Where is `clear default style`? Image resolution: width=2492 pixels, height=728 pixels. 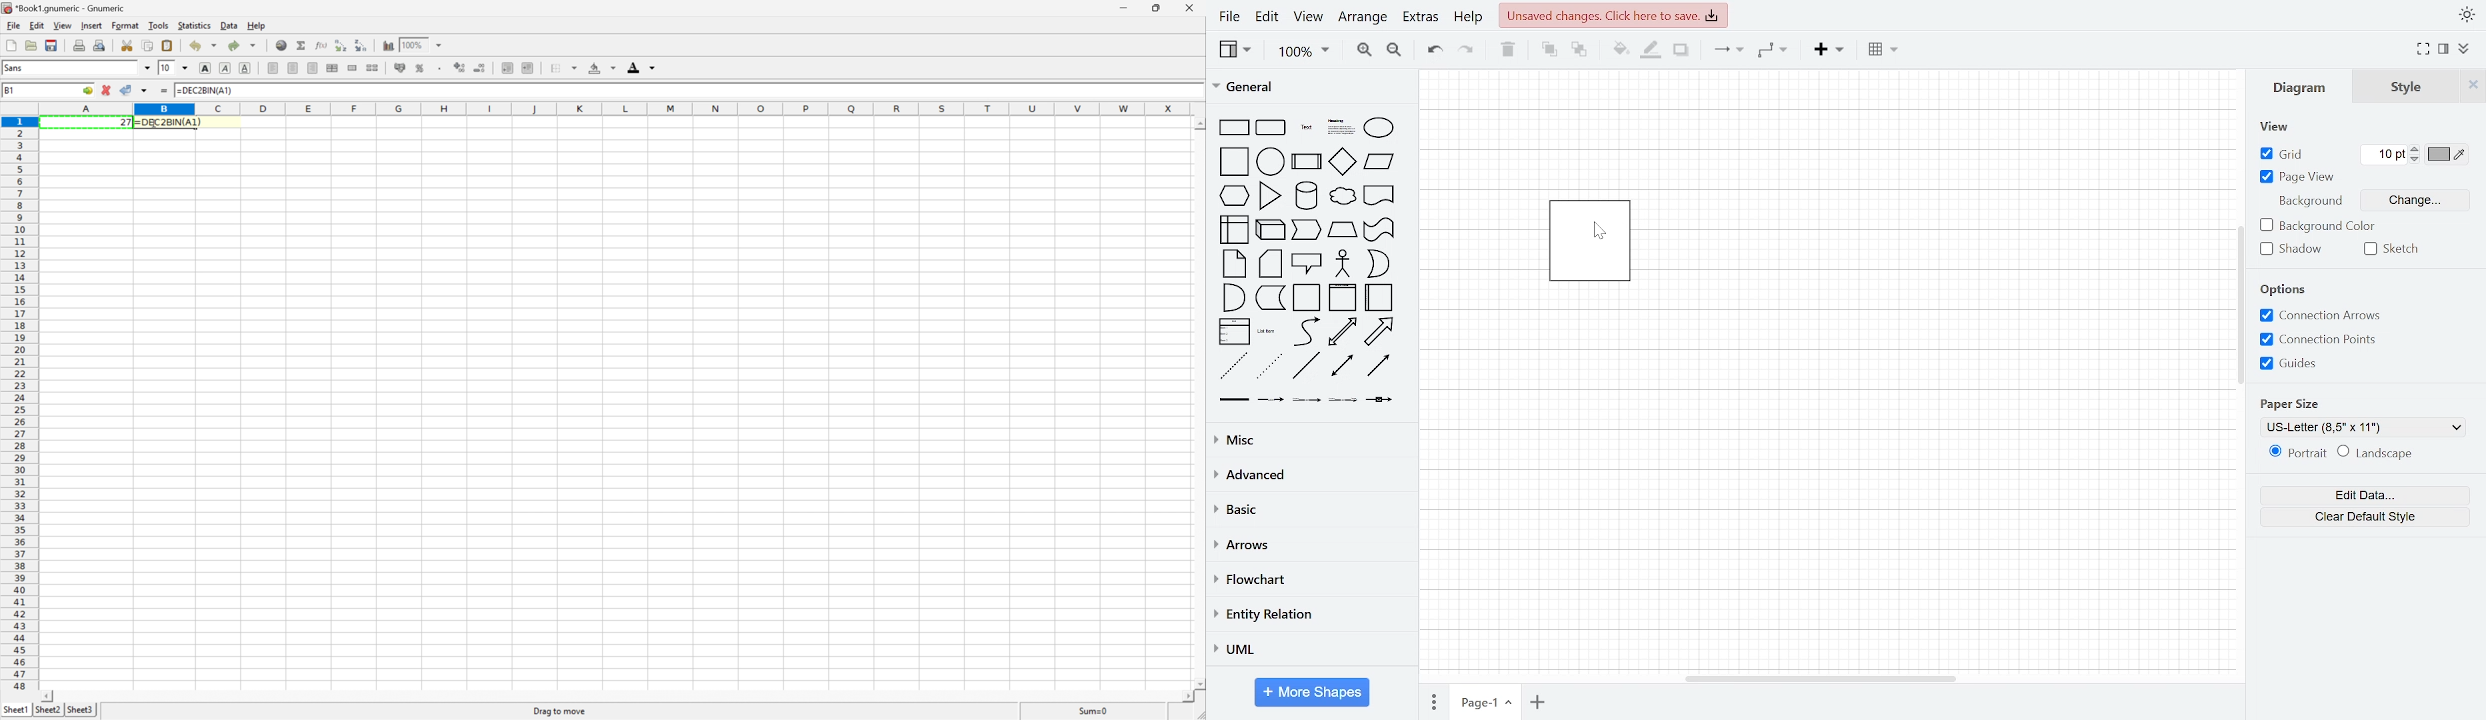 clear default style is located at coordinates (2366, 517).